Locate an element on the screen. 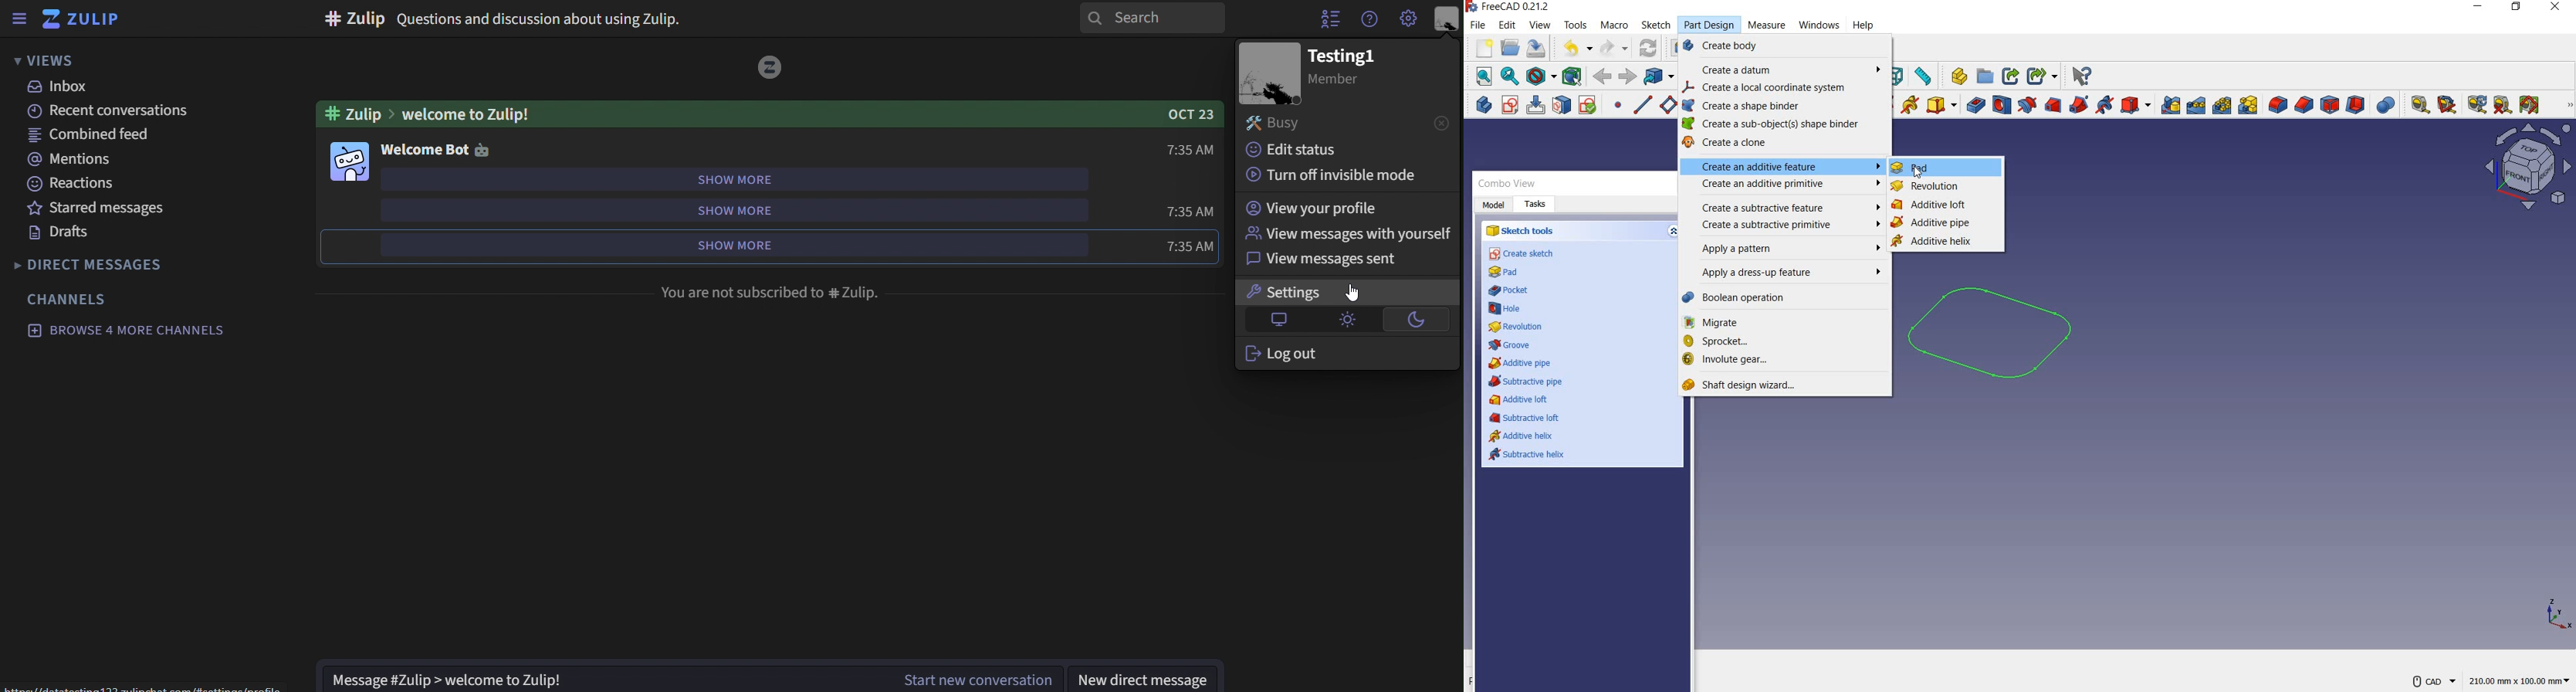 The image size is (2576, 700). Share options is located at coordinates (2043, 74).